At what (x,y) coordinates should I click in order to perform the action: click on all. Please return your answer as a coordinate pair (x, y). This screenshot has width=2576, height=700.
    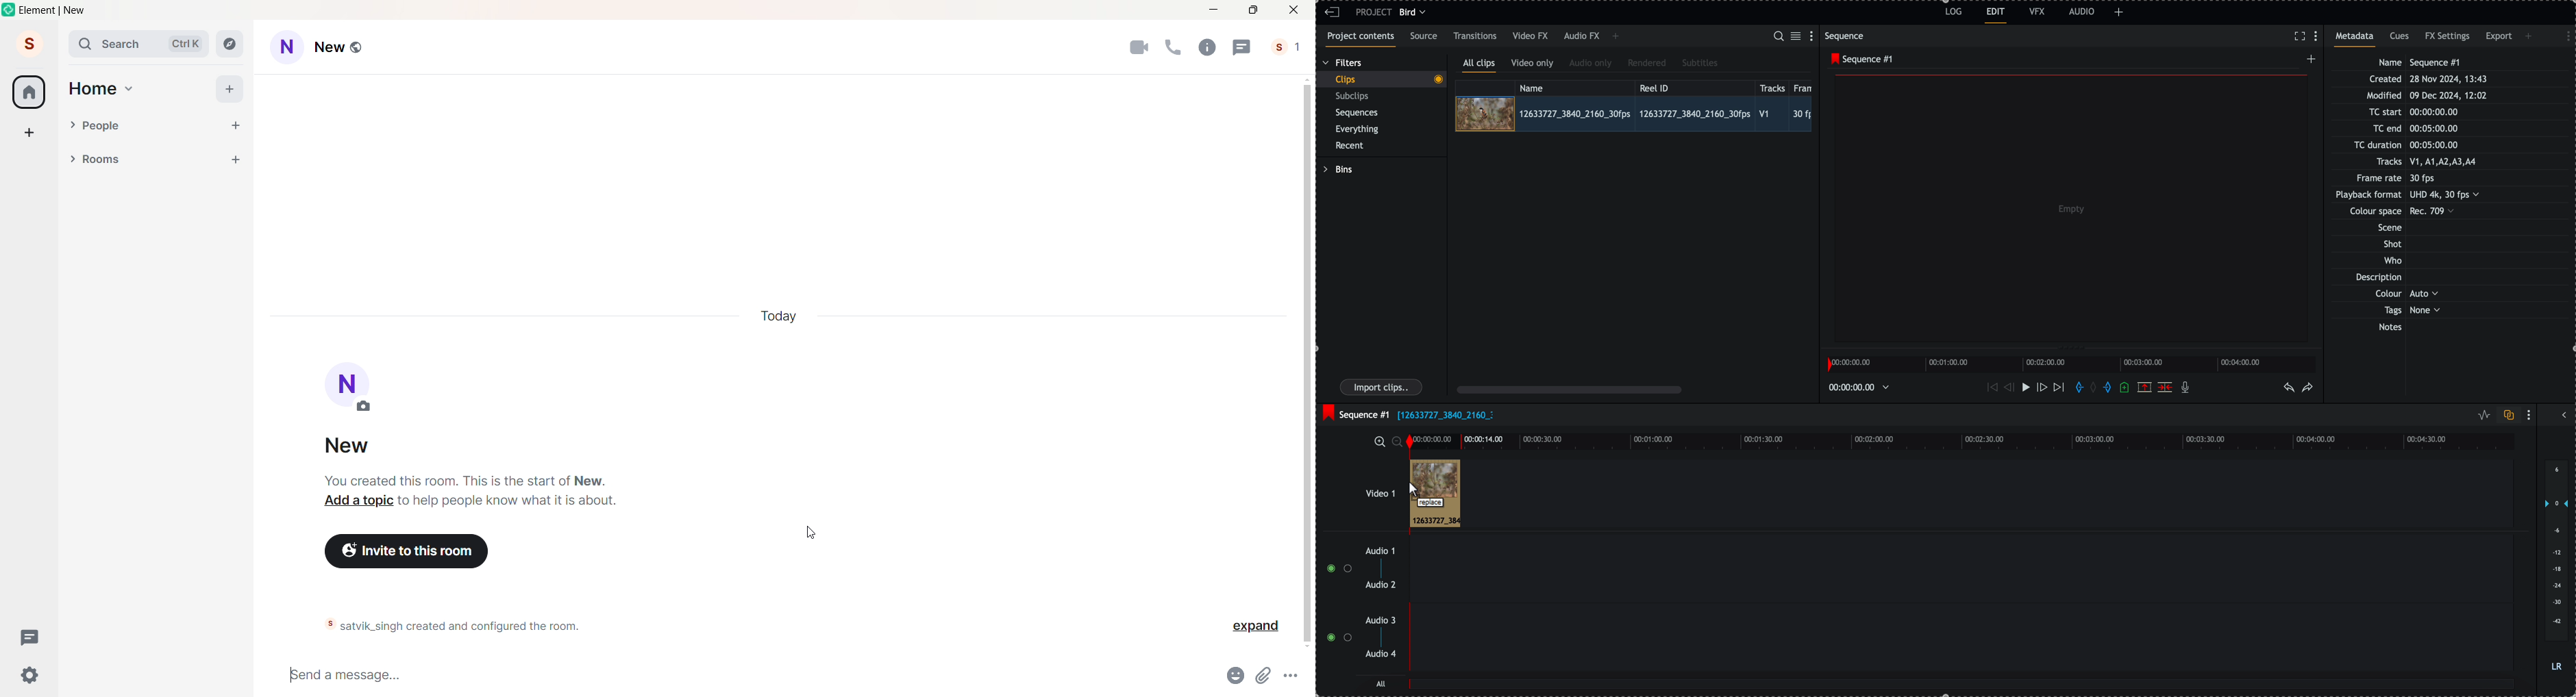
    Looking at the image, I should click on (1381, 683).